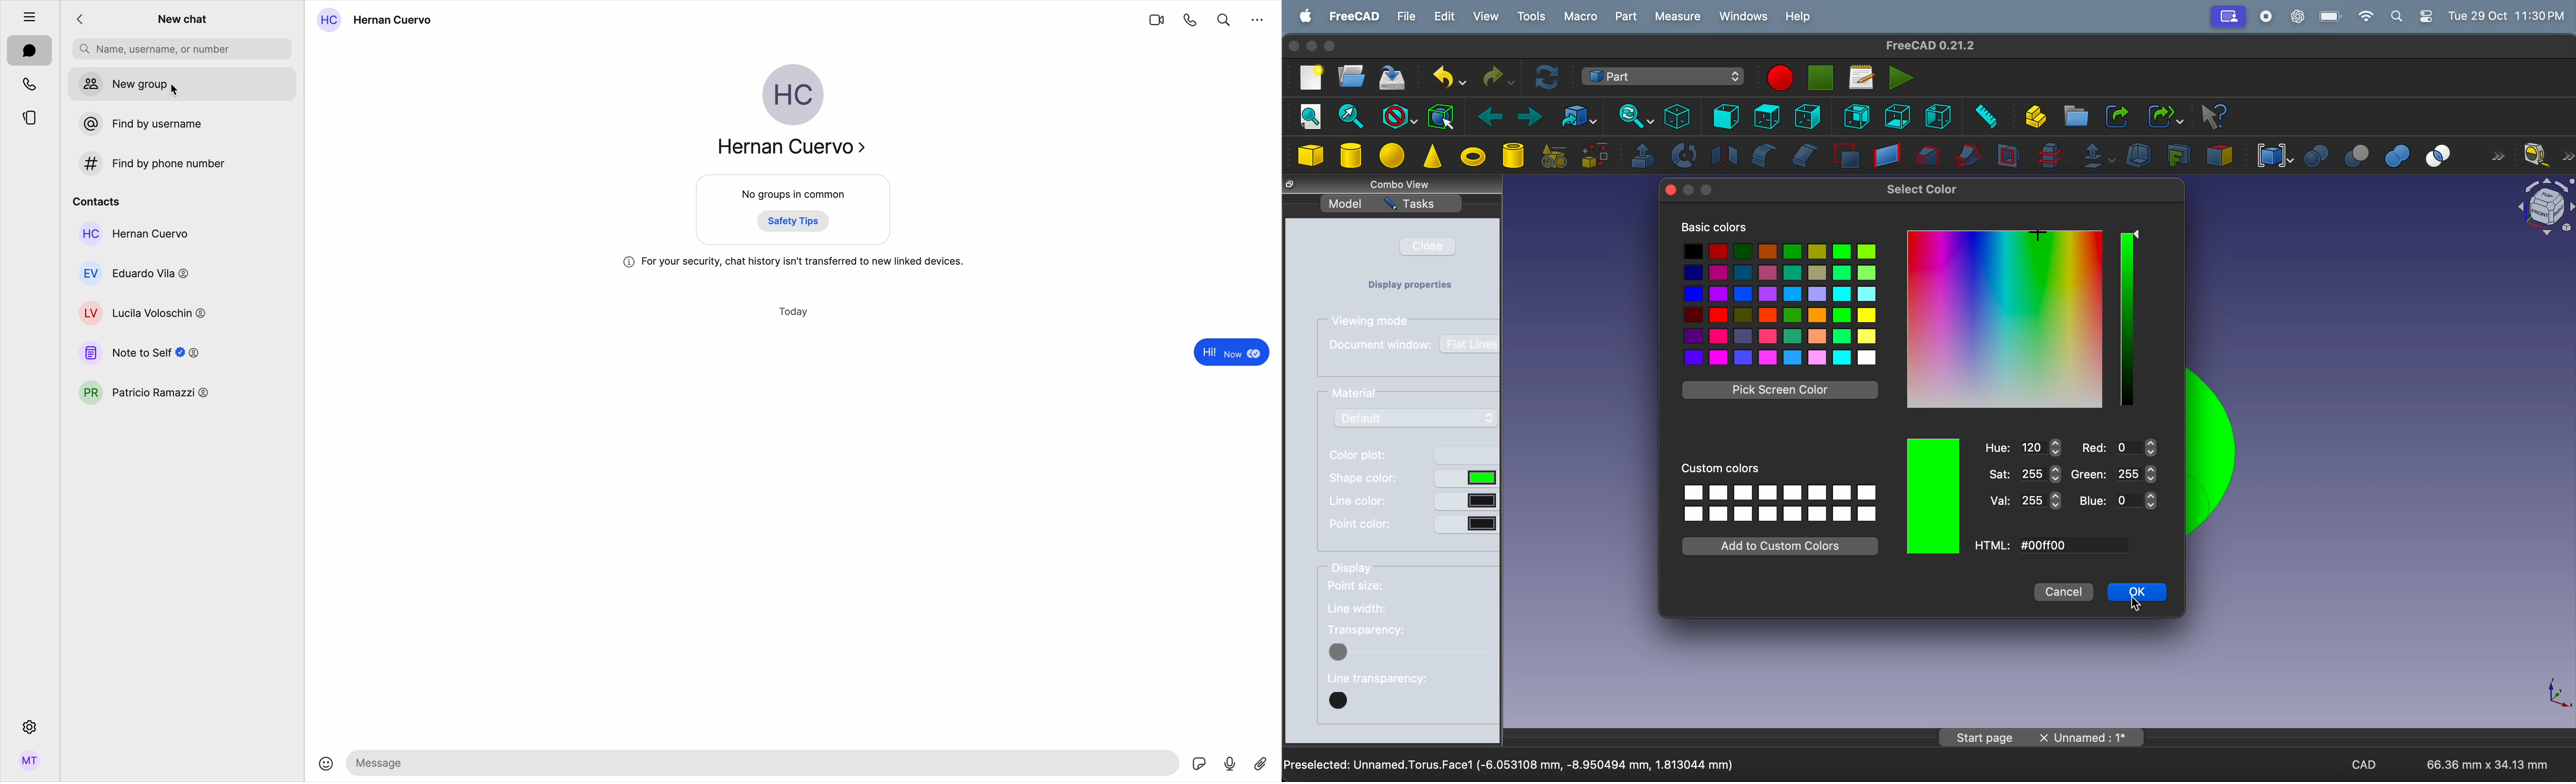 The image size is (2576, 784). I want to click on closing window, so click(1294, 46).